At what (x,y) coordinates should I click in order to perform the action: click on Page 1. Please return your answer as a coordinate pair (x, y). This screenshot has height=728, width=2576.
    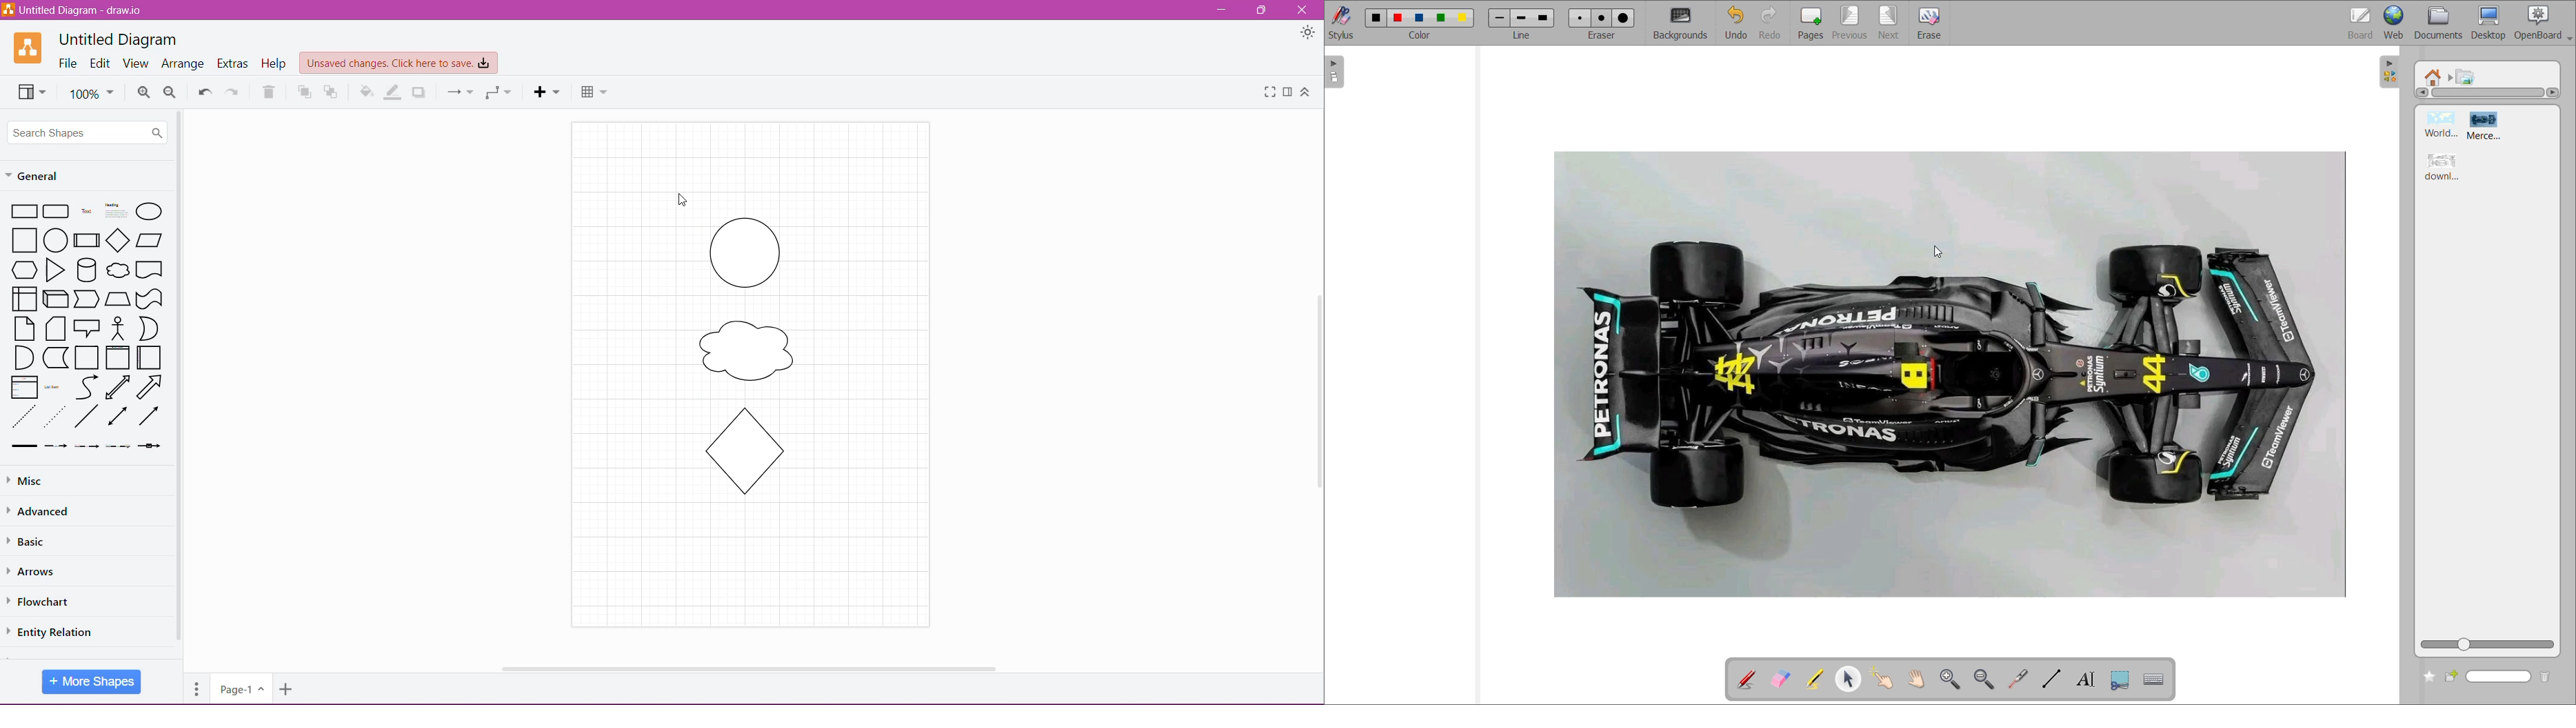
    Looking at the image, I should click on (240, 688).